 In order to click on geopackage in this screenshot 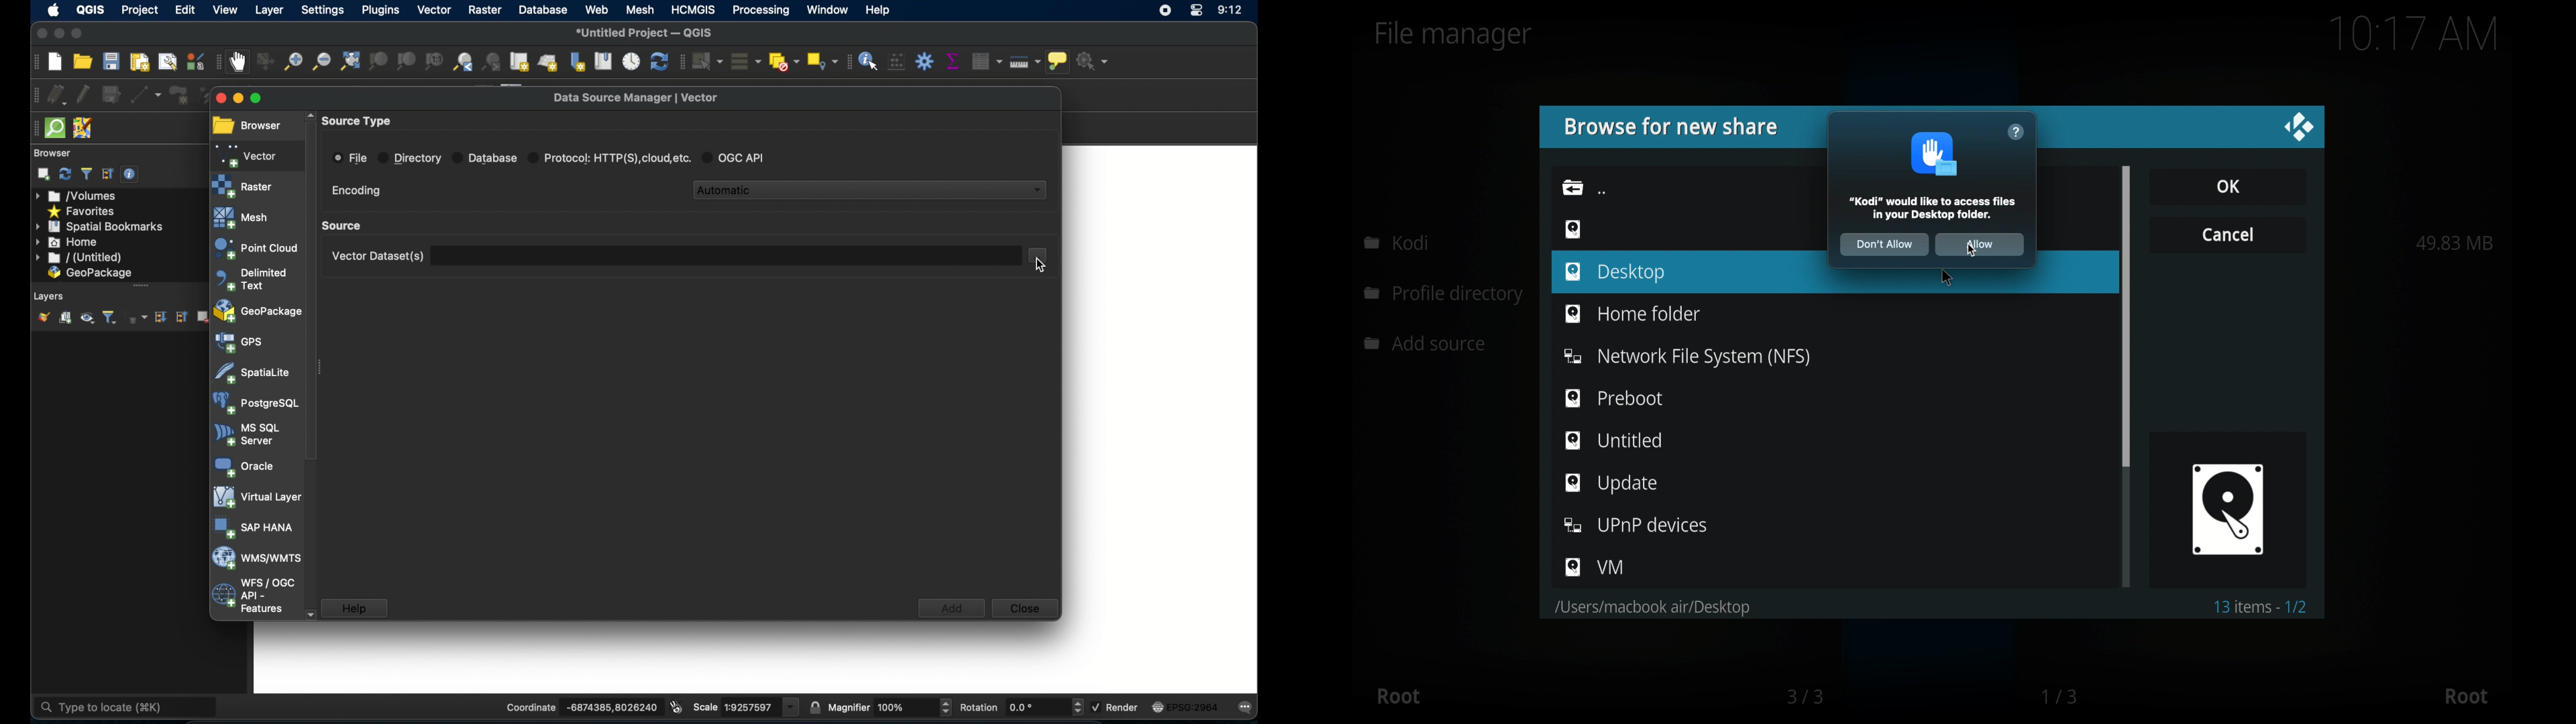, I will do `click(258, 312)`.